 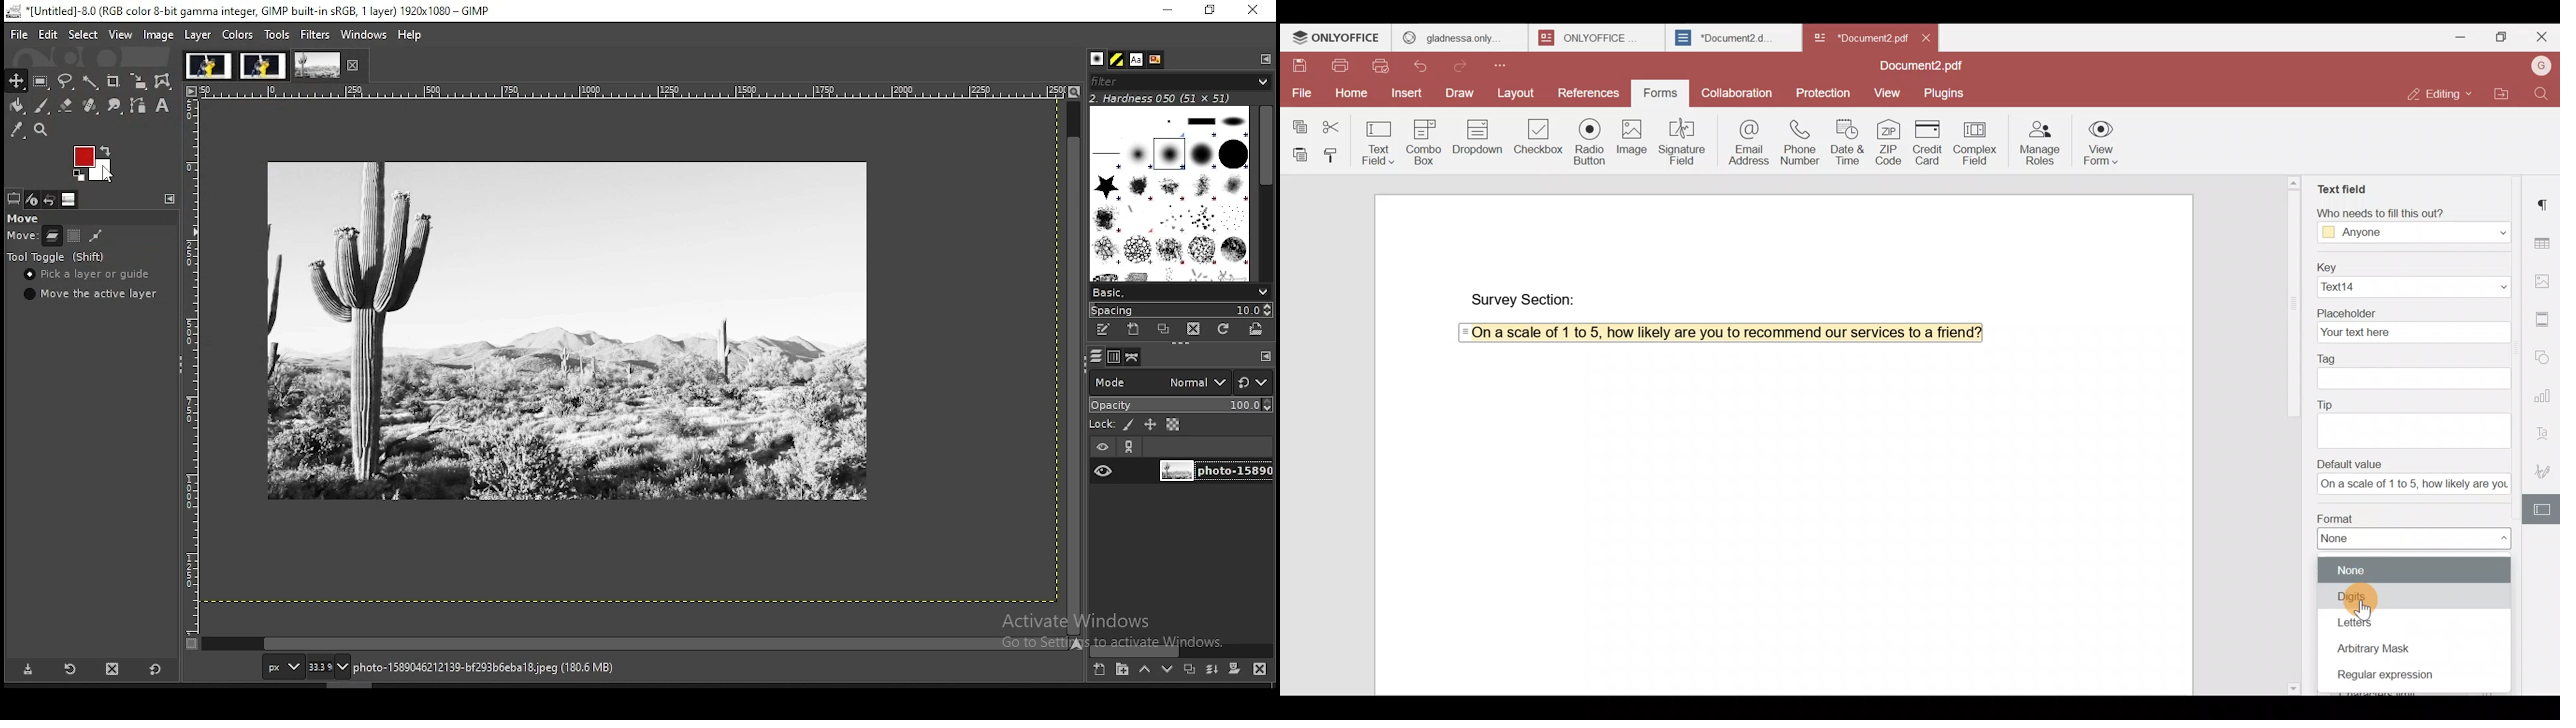 What do you see at coordinates (1337, 37) in the screenshot?
I see `ONLYOFFICE` at bounding box center [1337, 37].